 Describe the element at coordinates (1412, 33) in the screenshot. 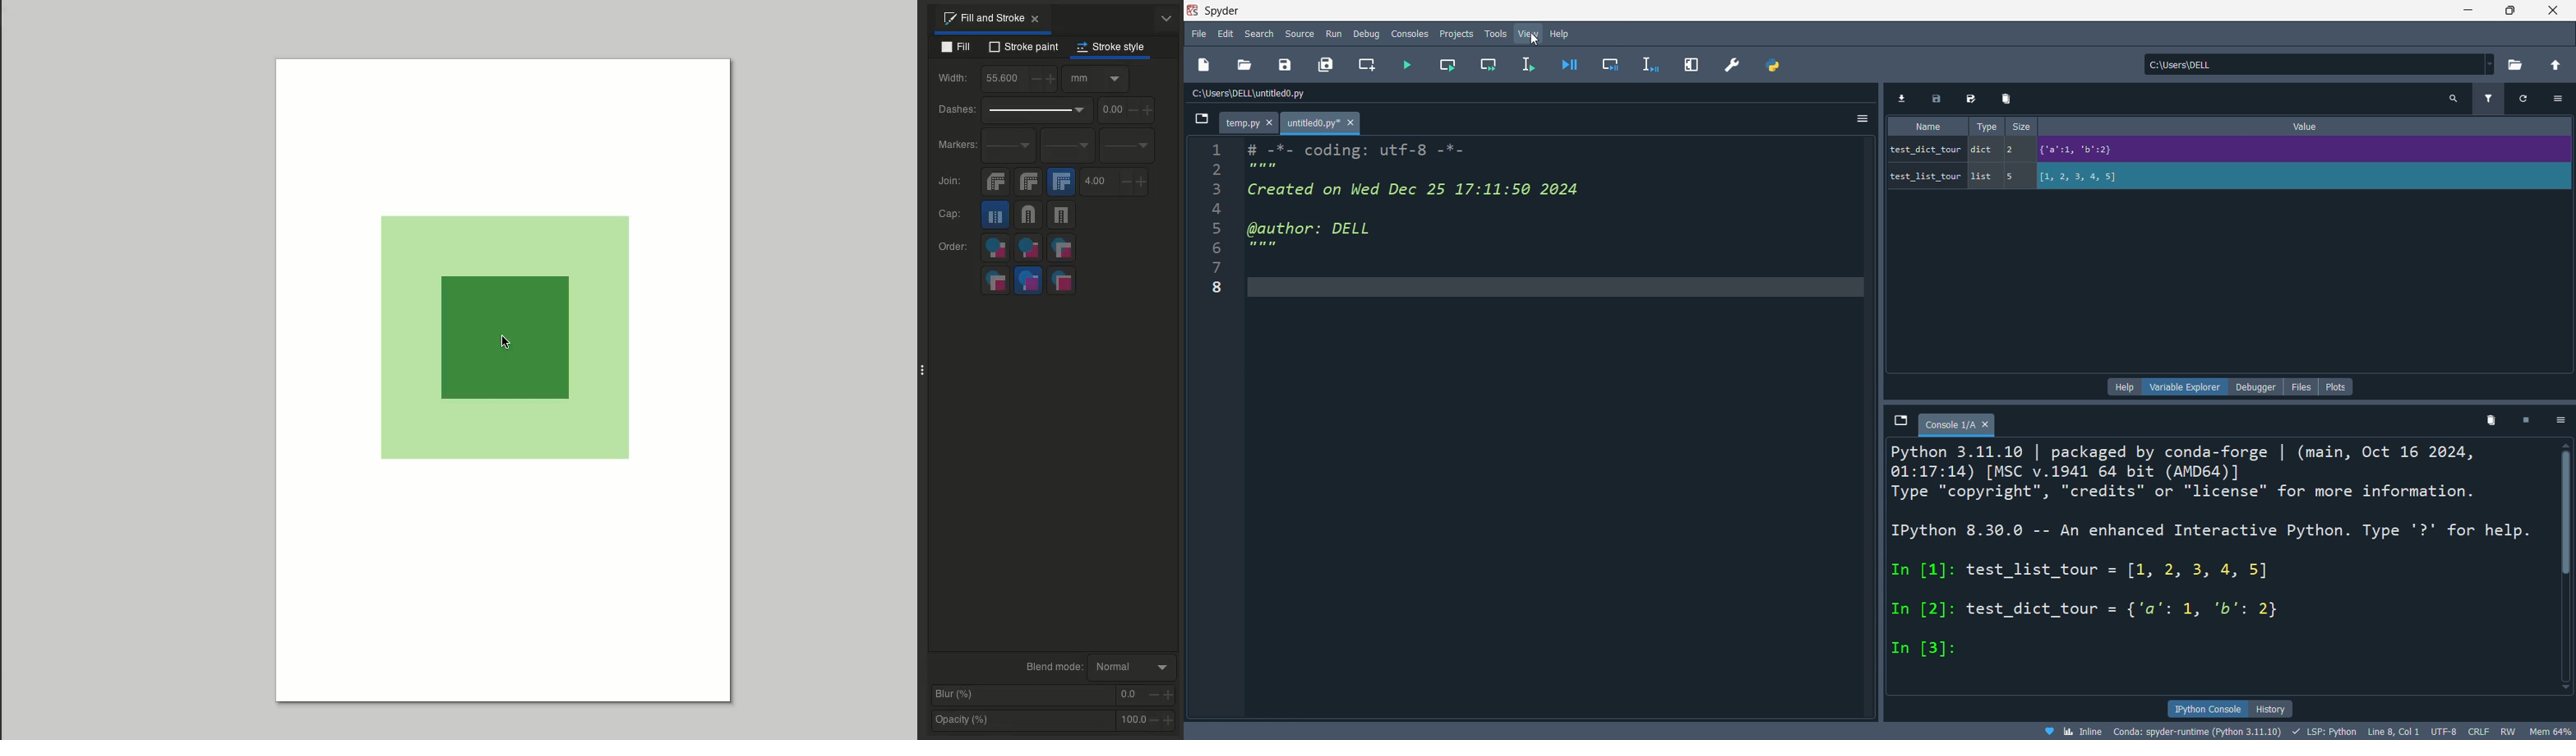

I see `consoles` at that location.